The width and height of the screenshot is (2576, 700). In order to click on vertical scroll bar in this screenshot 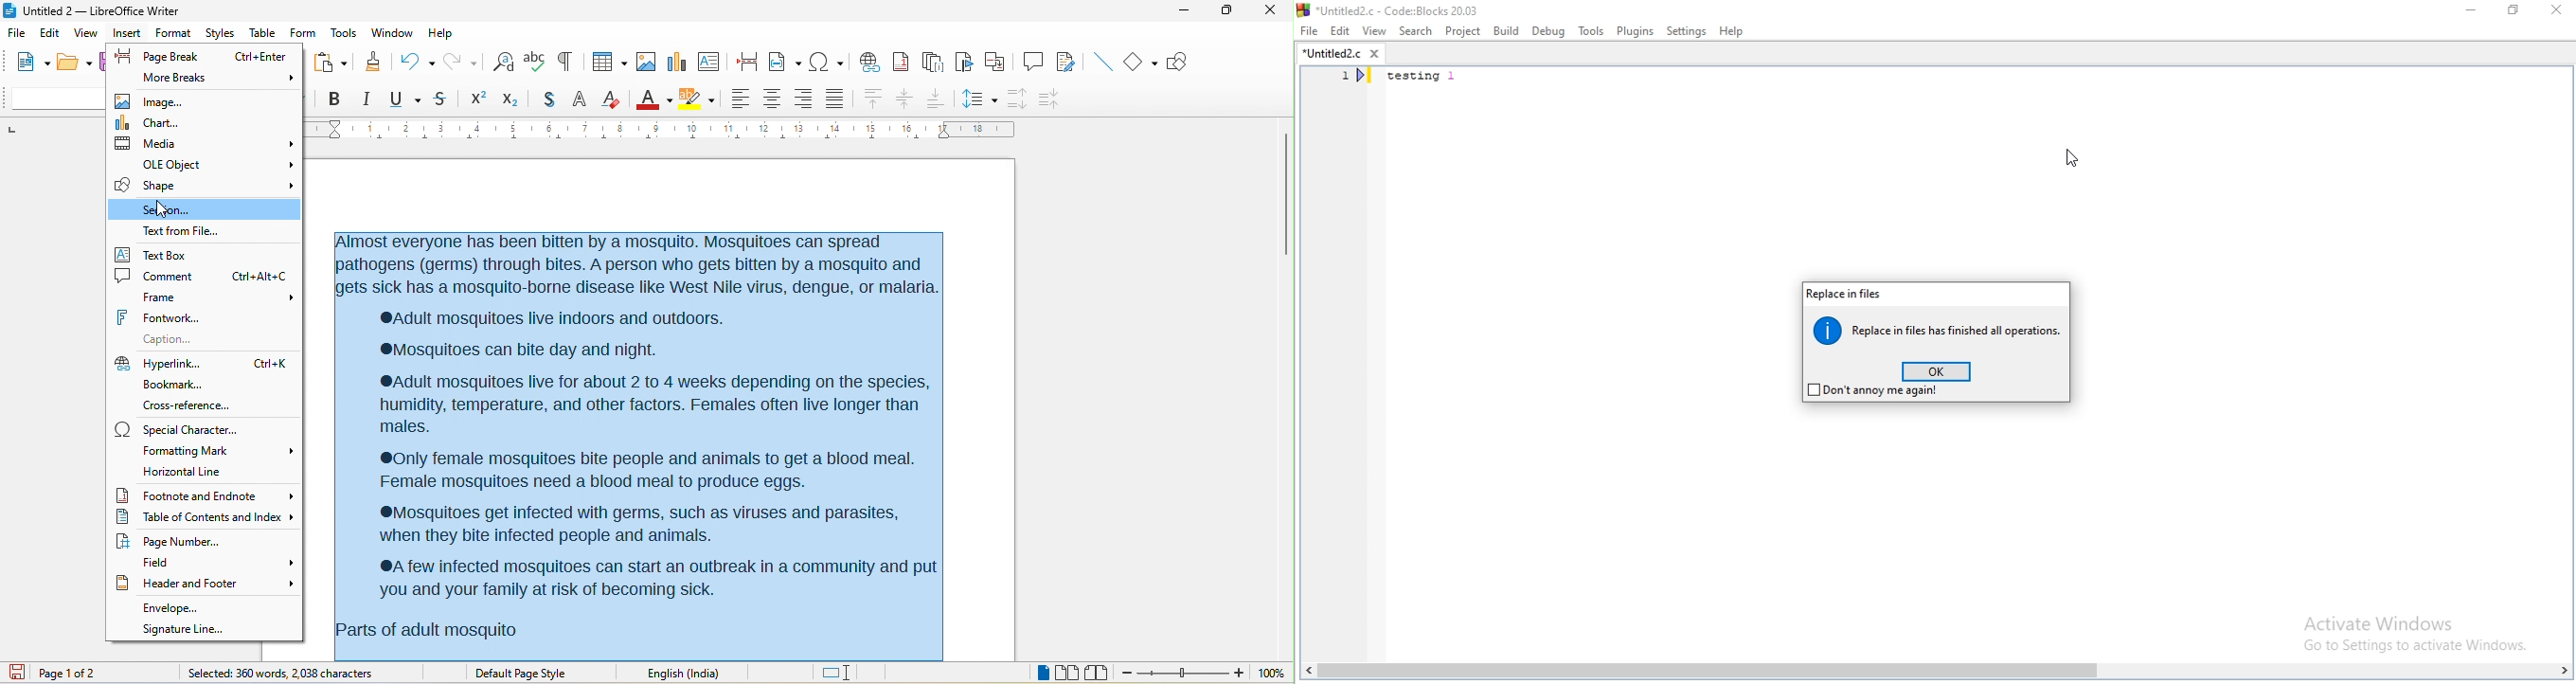, I will do `click(1285, 194)`.